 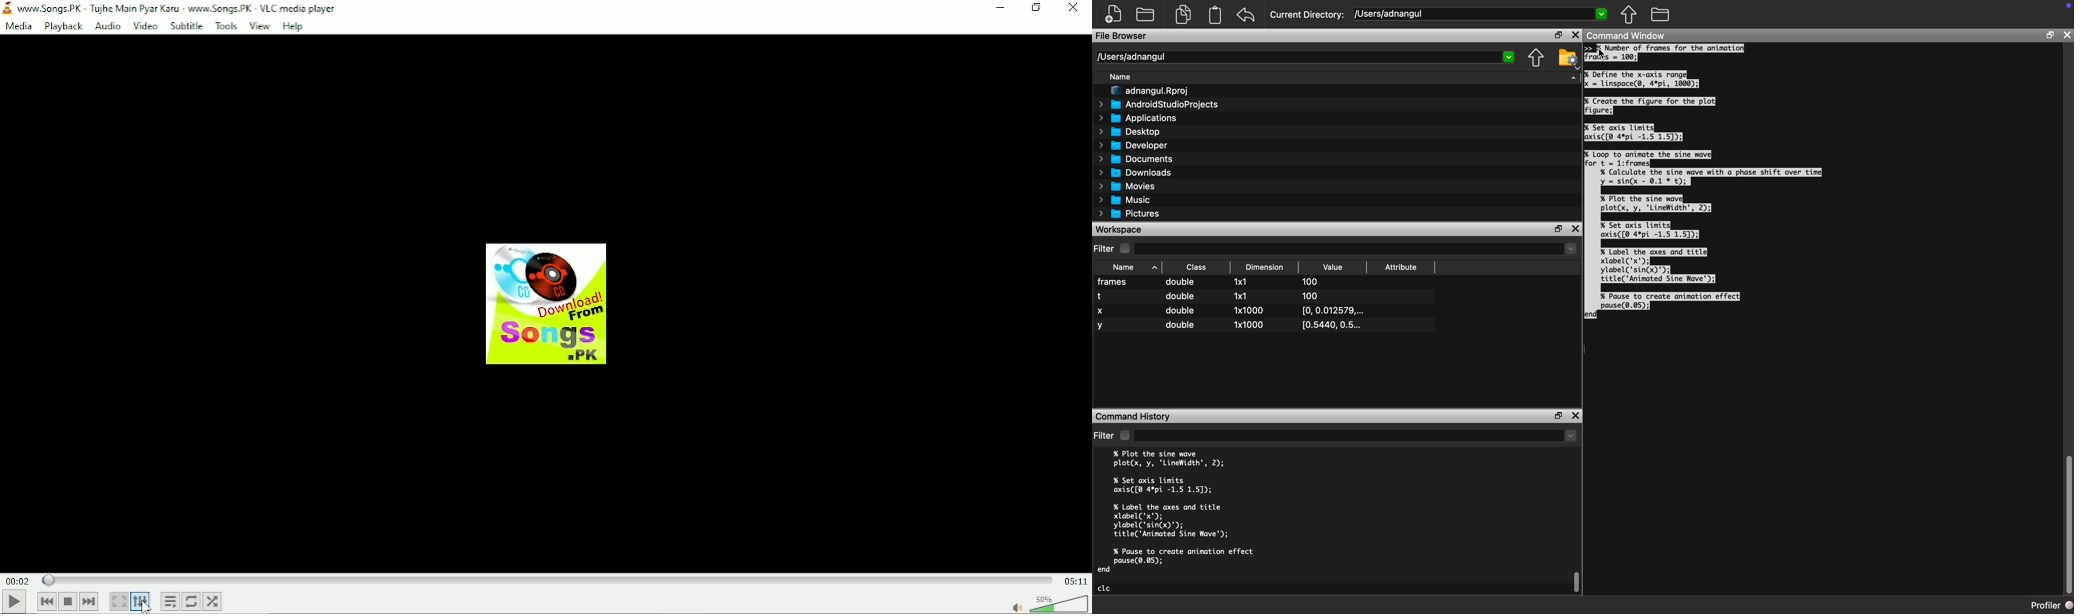 I want to click on Downloads, so click(x=1136, y=174).